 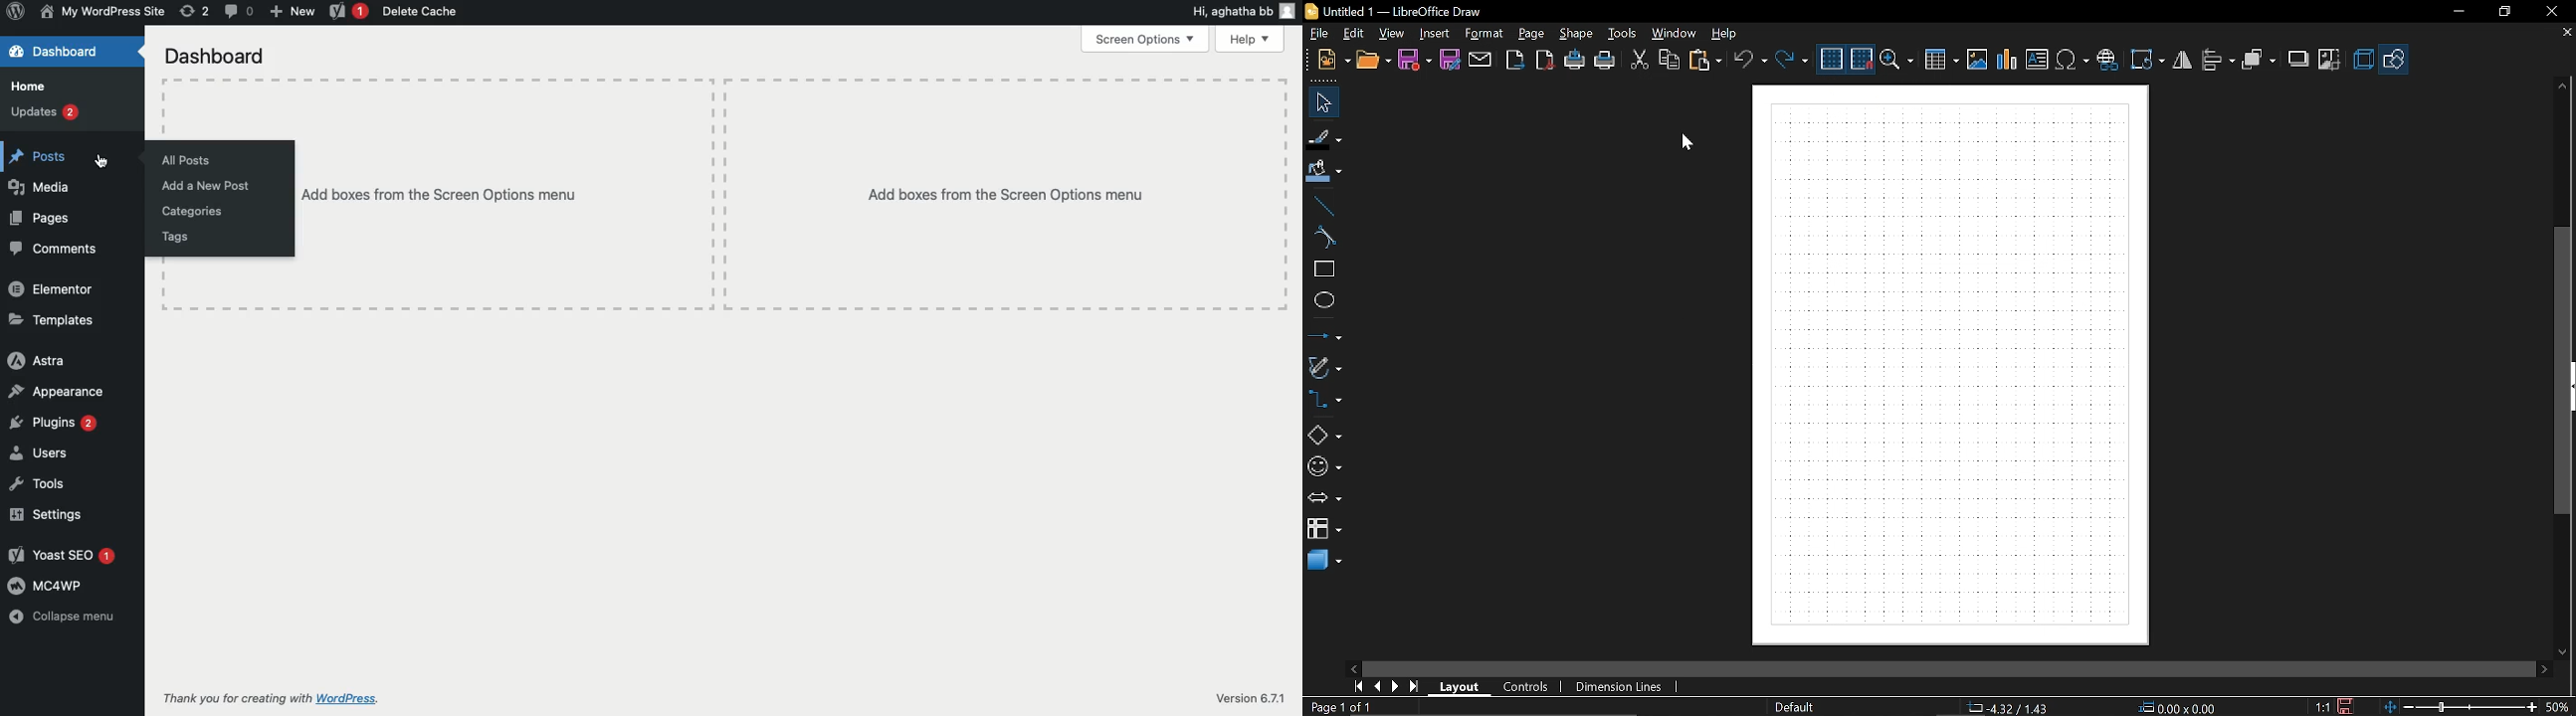 I want to click on  symbols, so click(x=2074, y=60).